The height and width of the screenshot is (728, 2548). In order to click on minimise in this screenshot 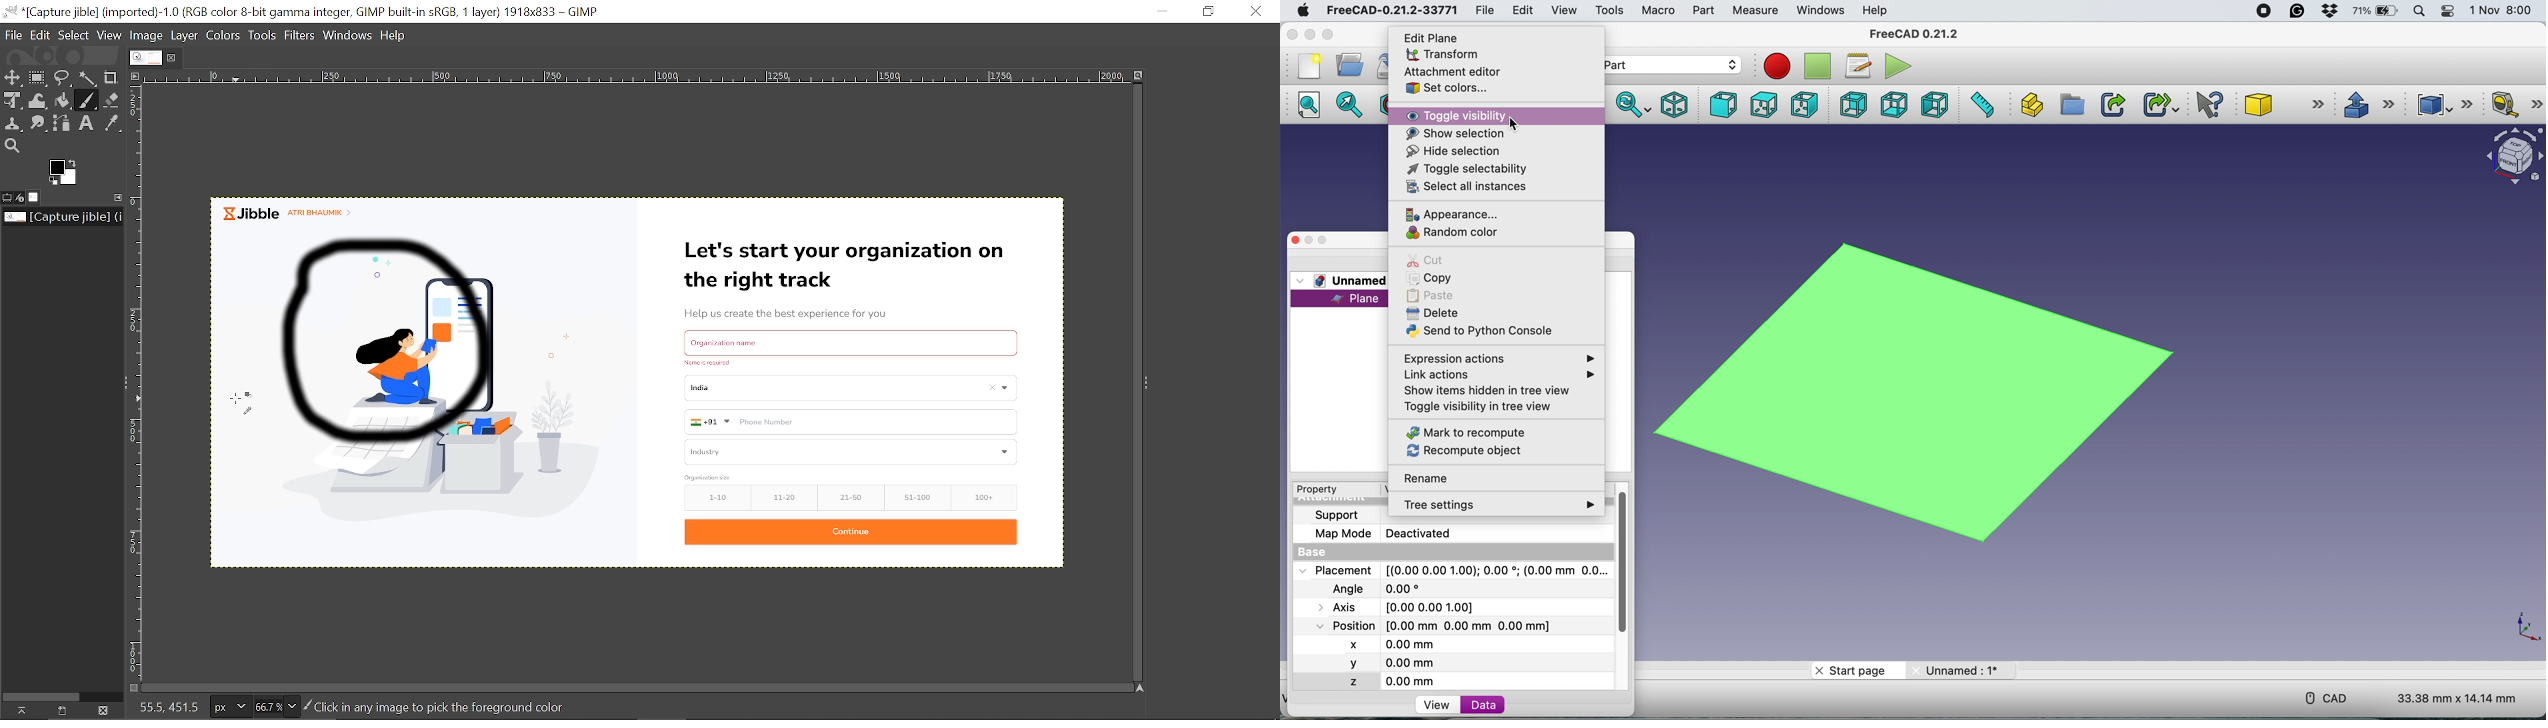, I will do `click(1309, 33)`.